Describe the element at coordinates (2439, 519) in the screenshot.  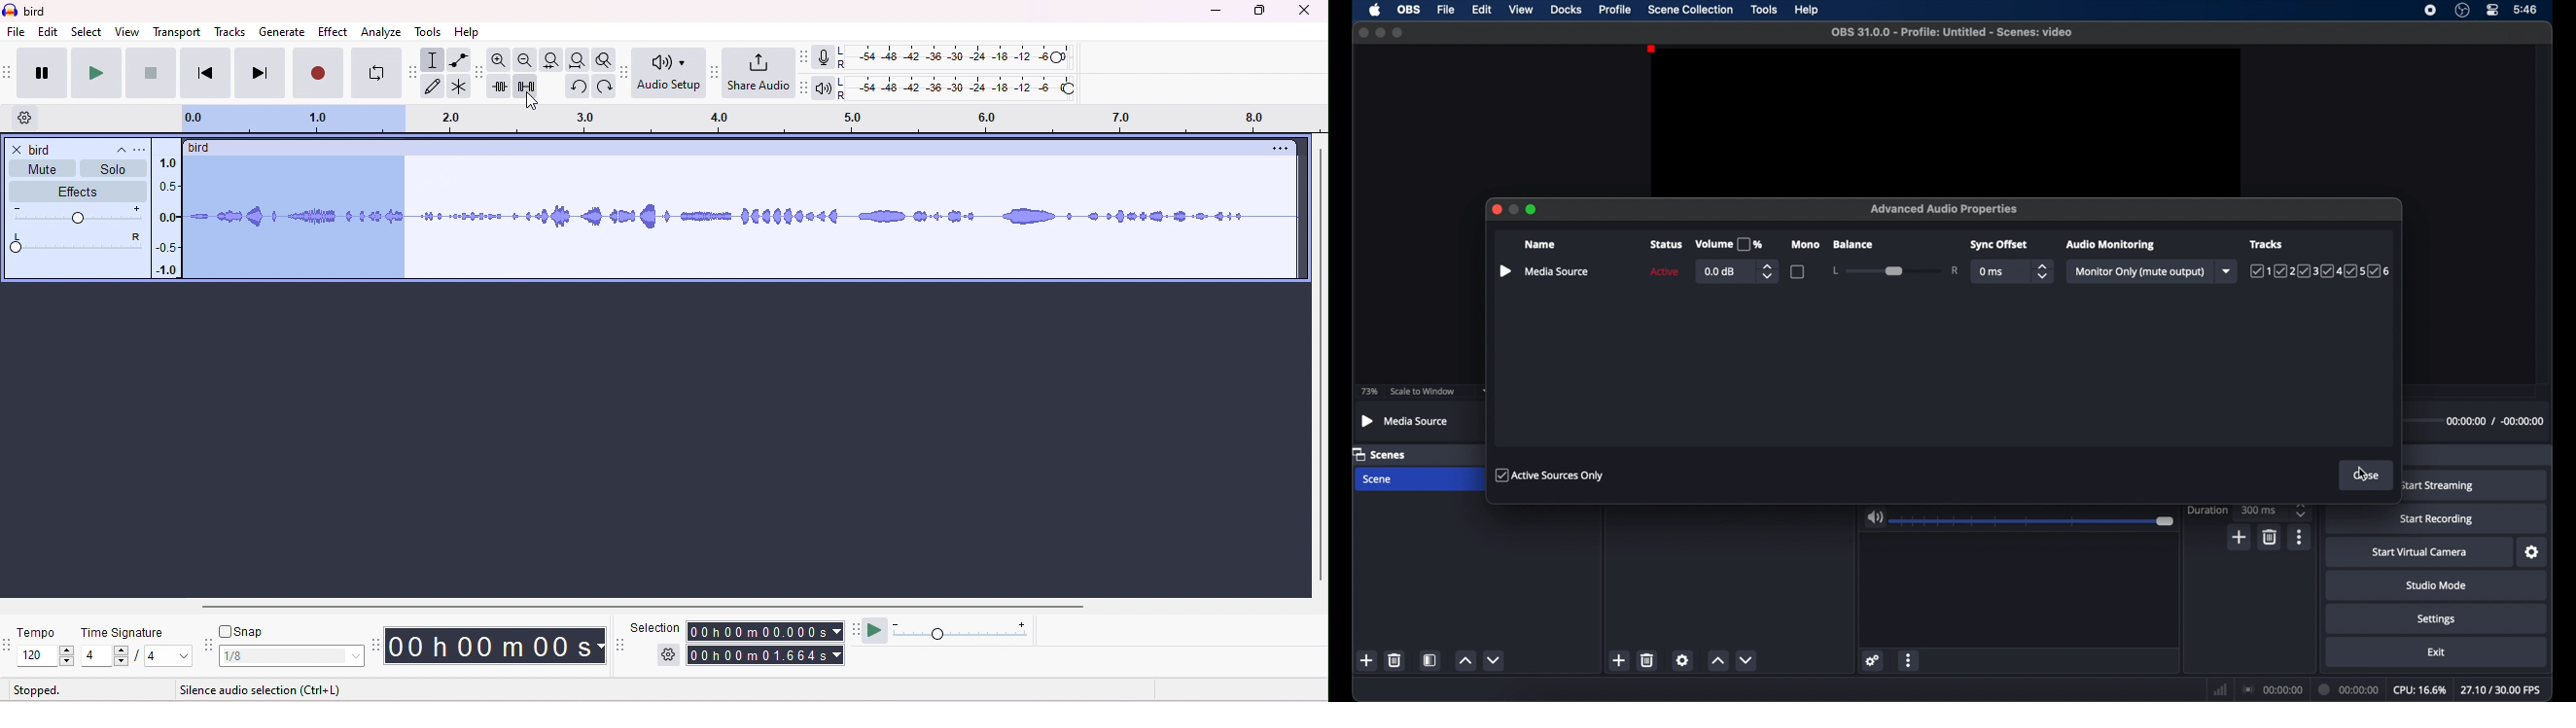
I see `start recording` at that location.